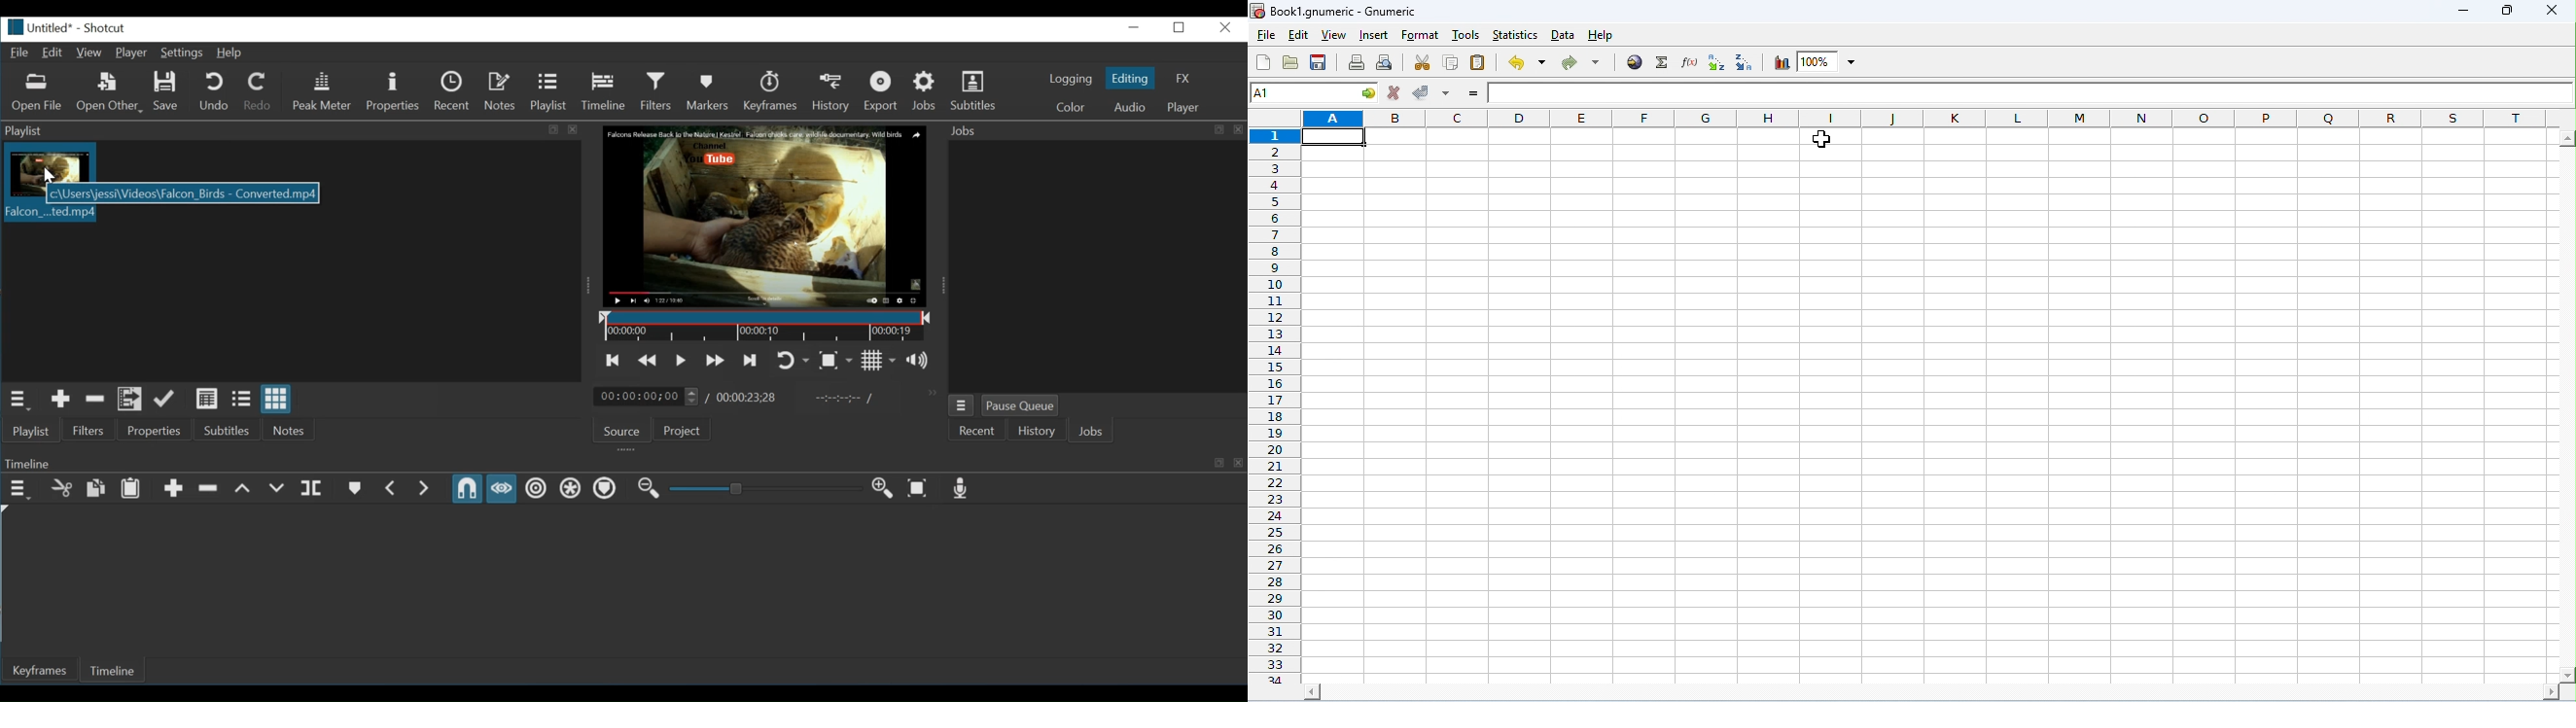 The image size is (2576, 728). Describe the element at coordinates (36, 27) in the screenshot. I see `File name` at that location.